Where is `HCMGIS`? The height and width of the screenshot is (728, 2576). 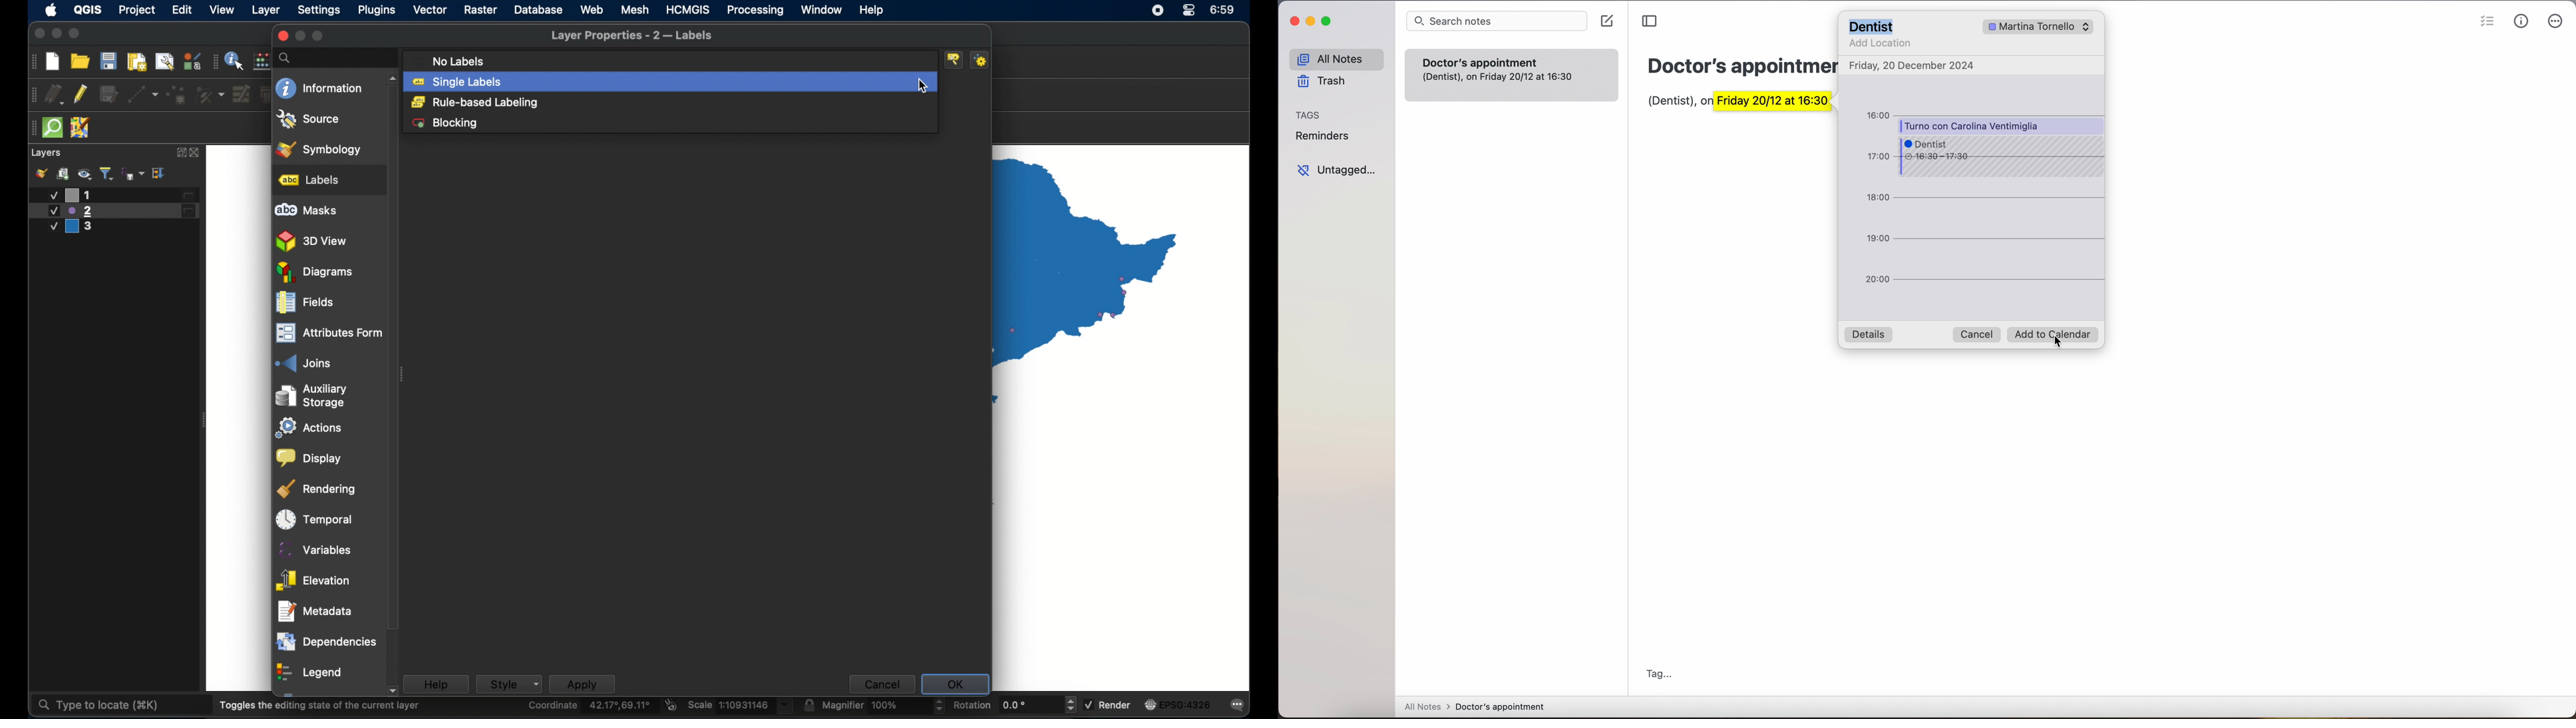
HCMGIS is located at coordinates (688, 10).